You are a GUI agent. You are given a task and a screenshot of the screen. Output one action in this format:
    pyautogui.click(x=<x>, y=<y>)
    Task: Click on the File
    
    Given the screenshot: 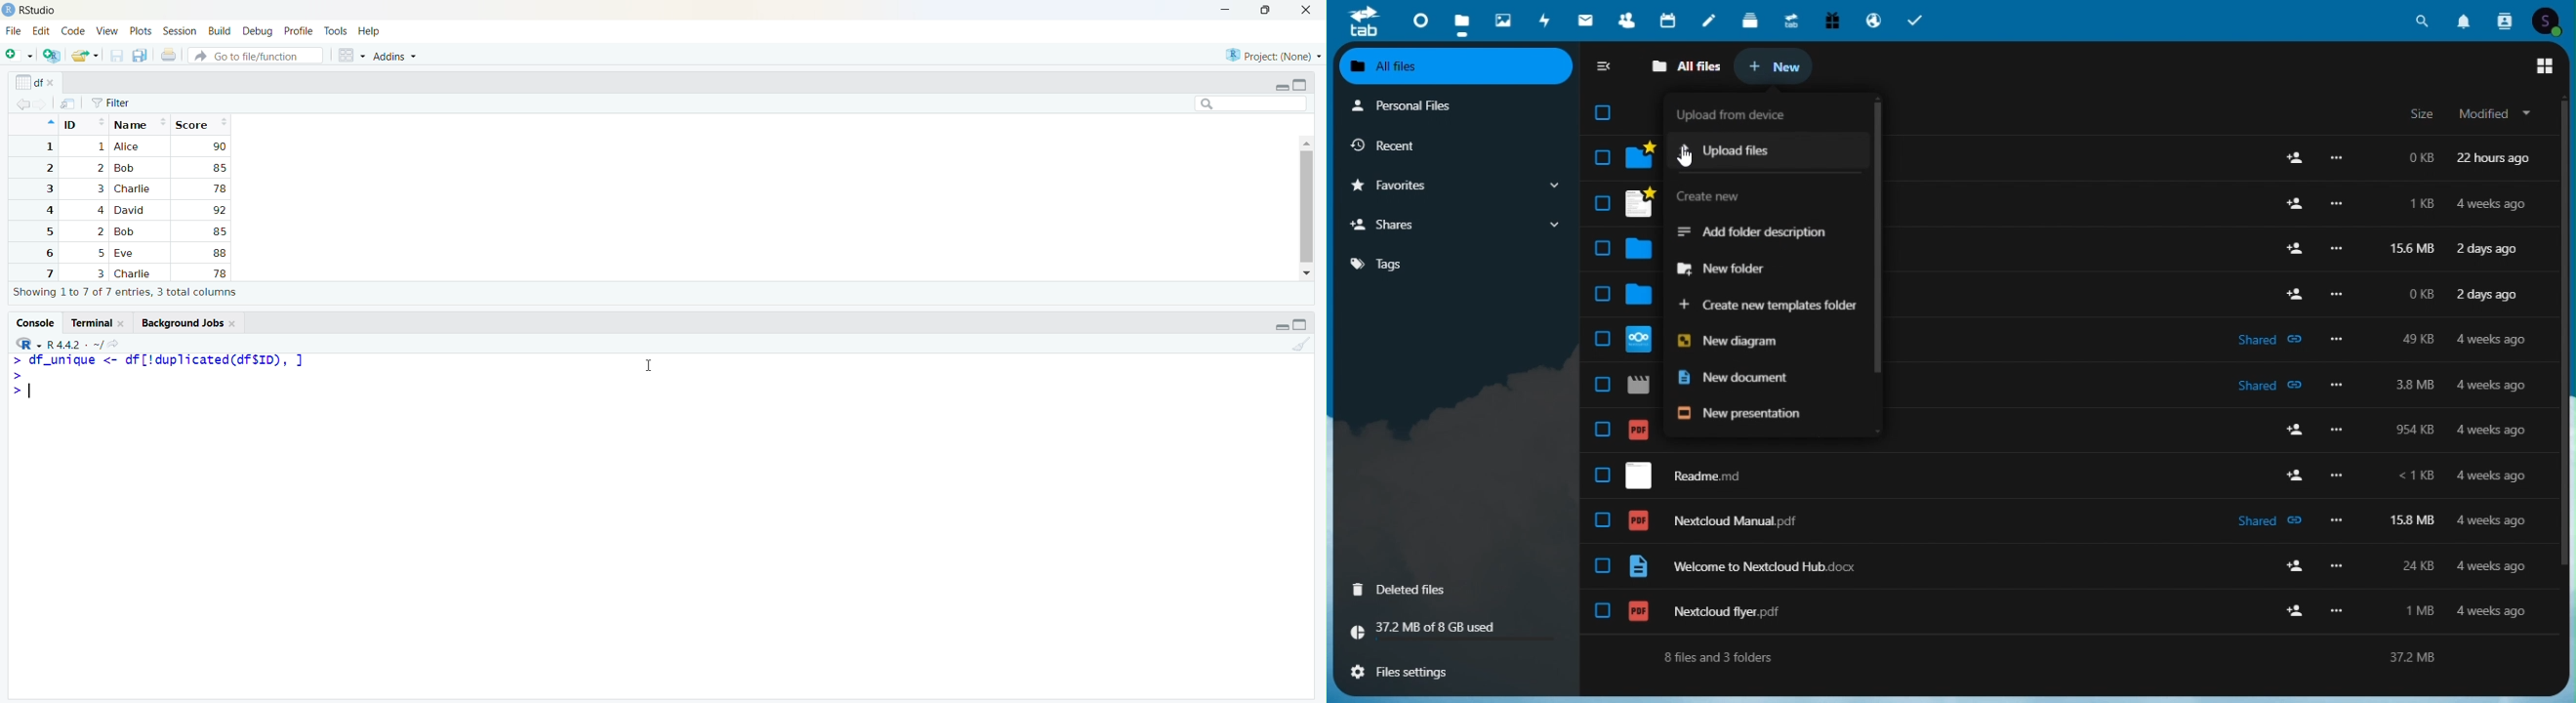 What is the action you would take?
    pyautogui.click(x=13, y=32)
    